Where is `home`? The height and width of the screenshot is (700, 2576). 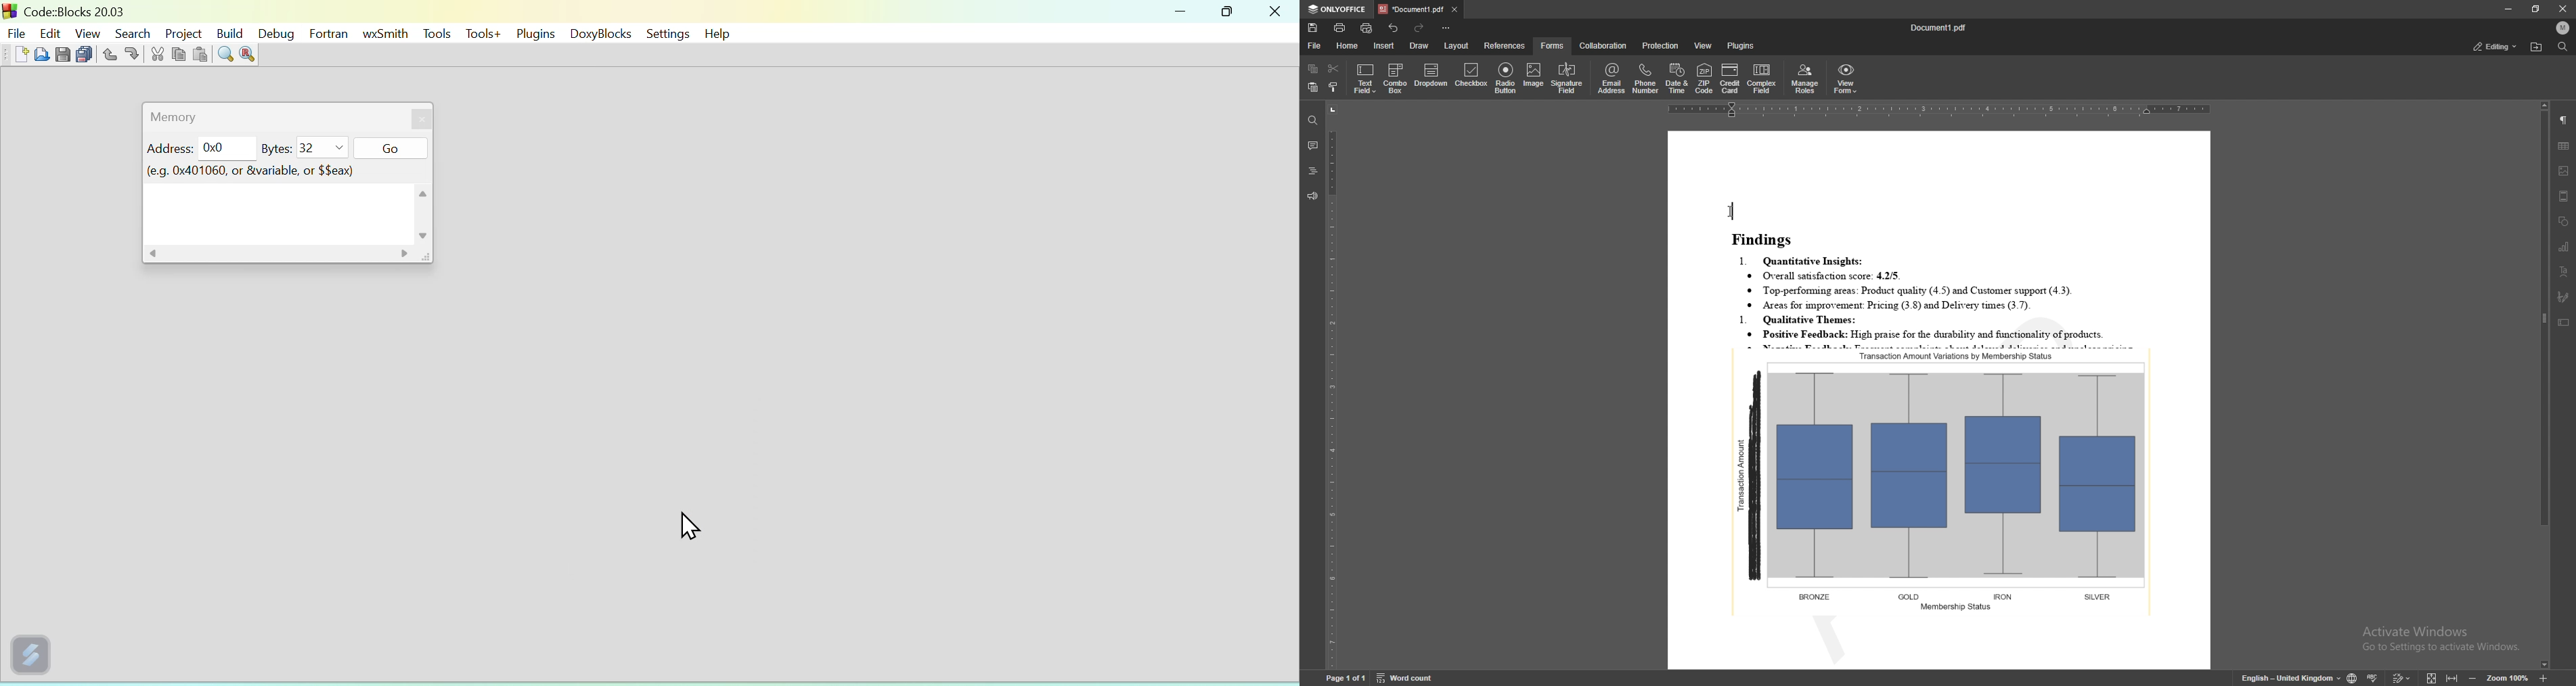 home is located at coordinates (1348, 45).